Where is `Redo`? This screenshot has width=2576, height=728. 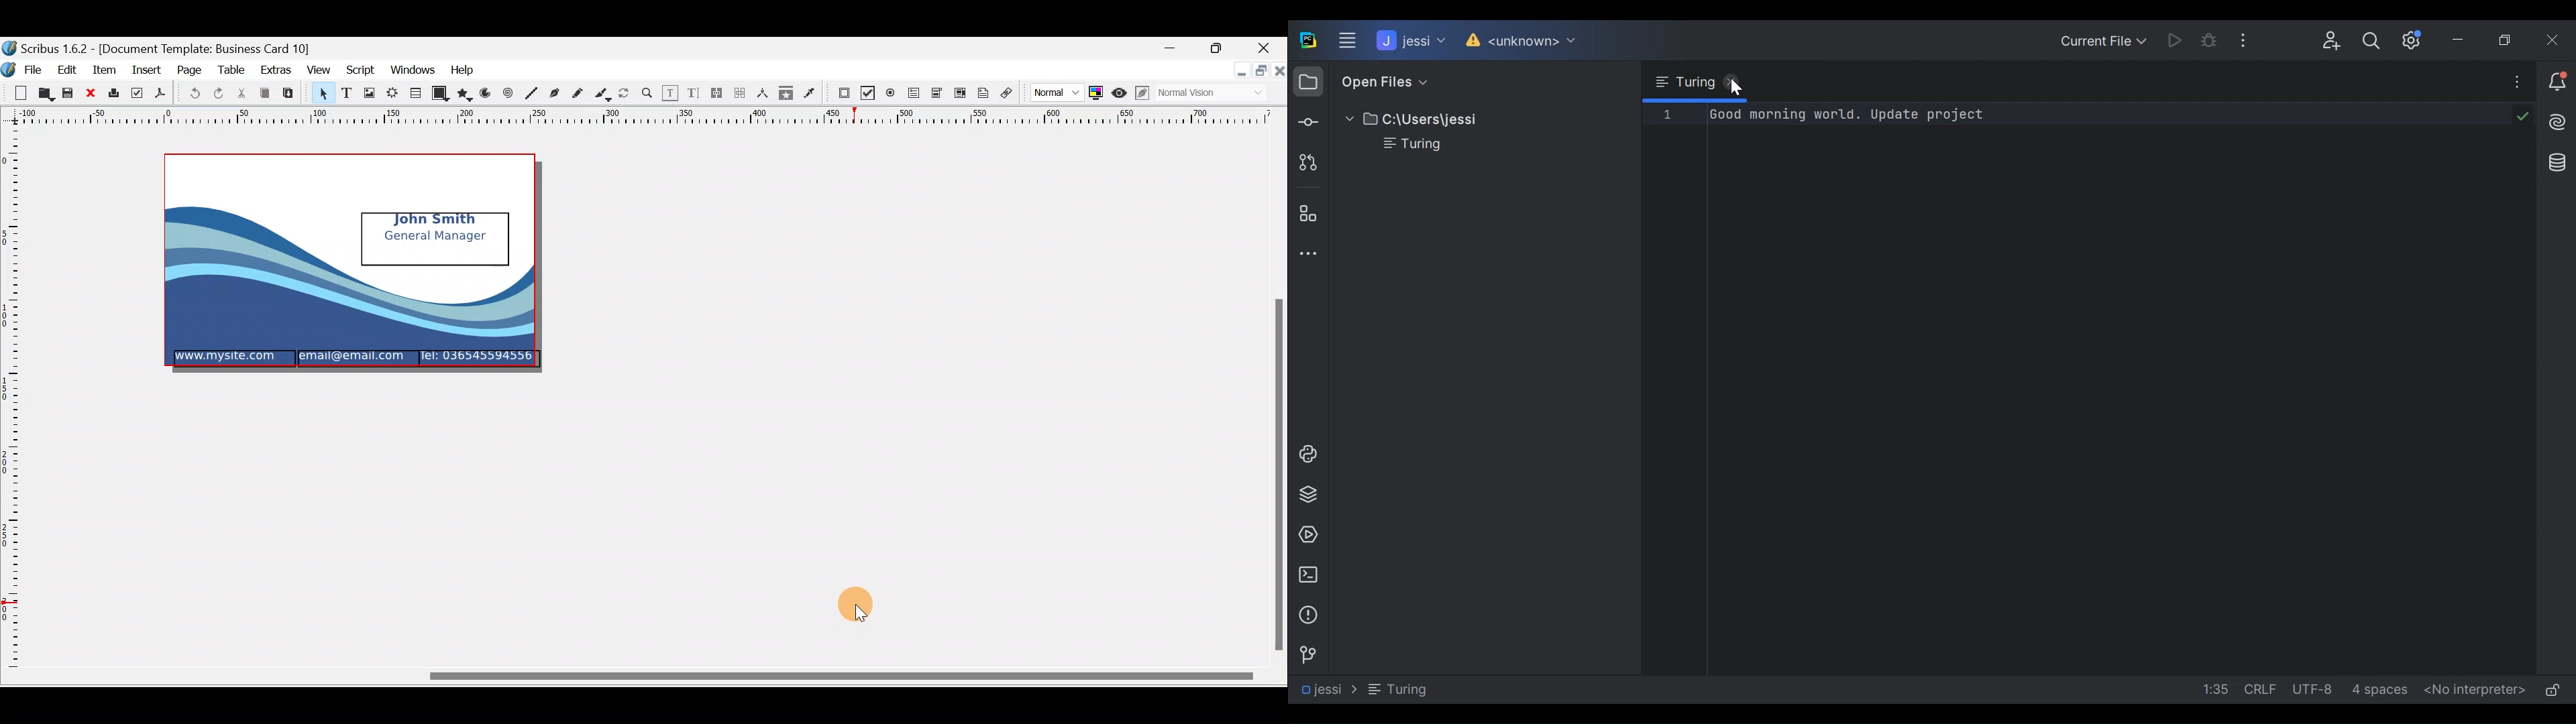
Redo is located at coordinates (215, 95).